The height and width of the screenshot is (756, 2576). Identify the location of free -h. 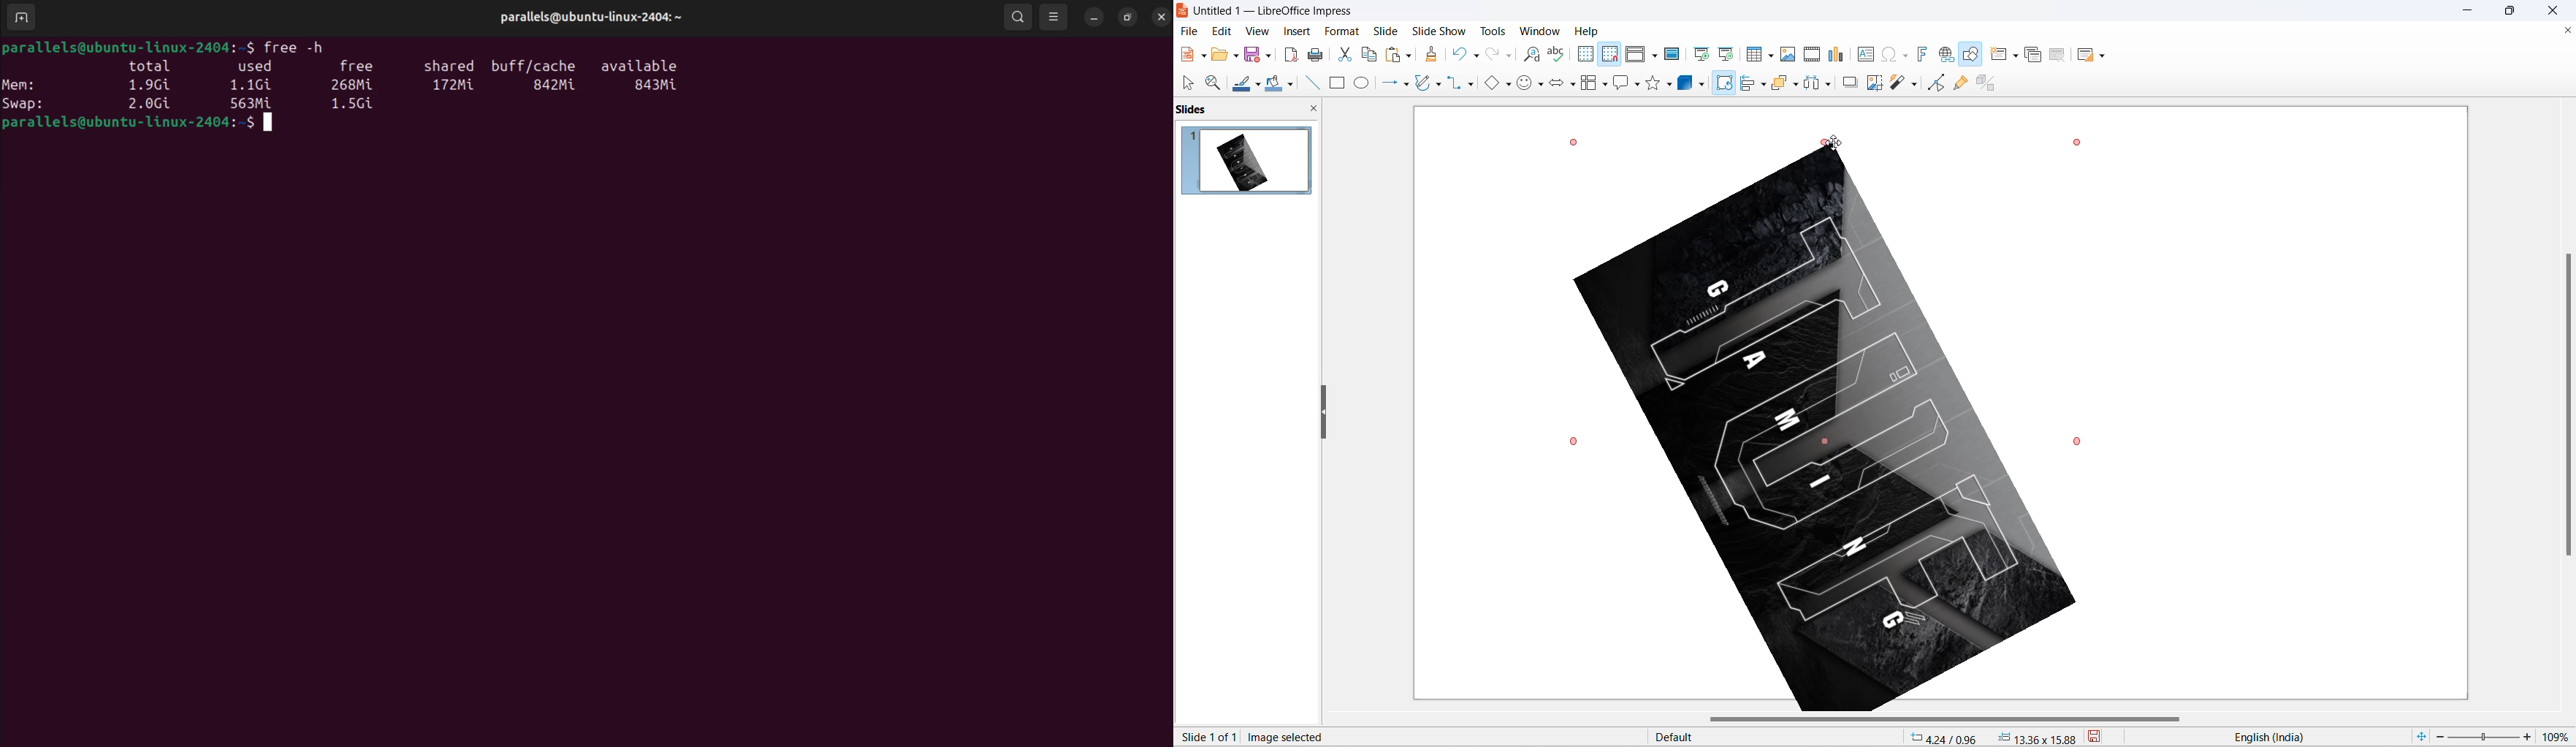
(302, 45).